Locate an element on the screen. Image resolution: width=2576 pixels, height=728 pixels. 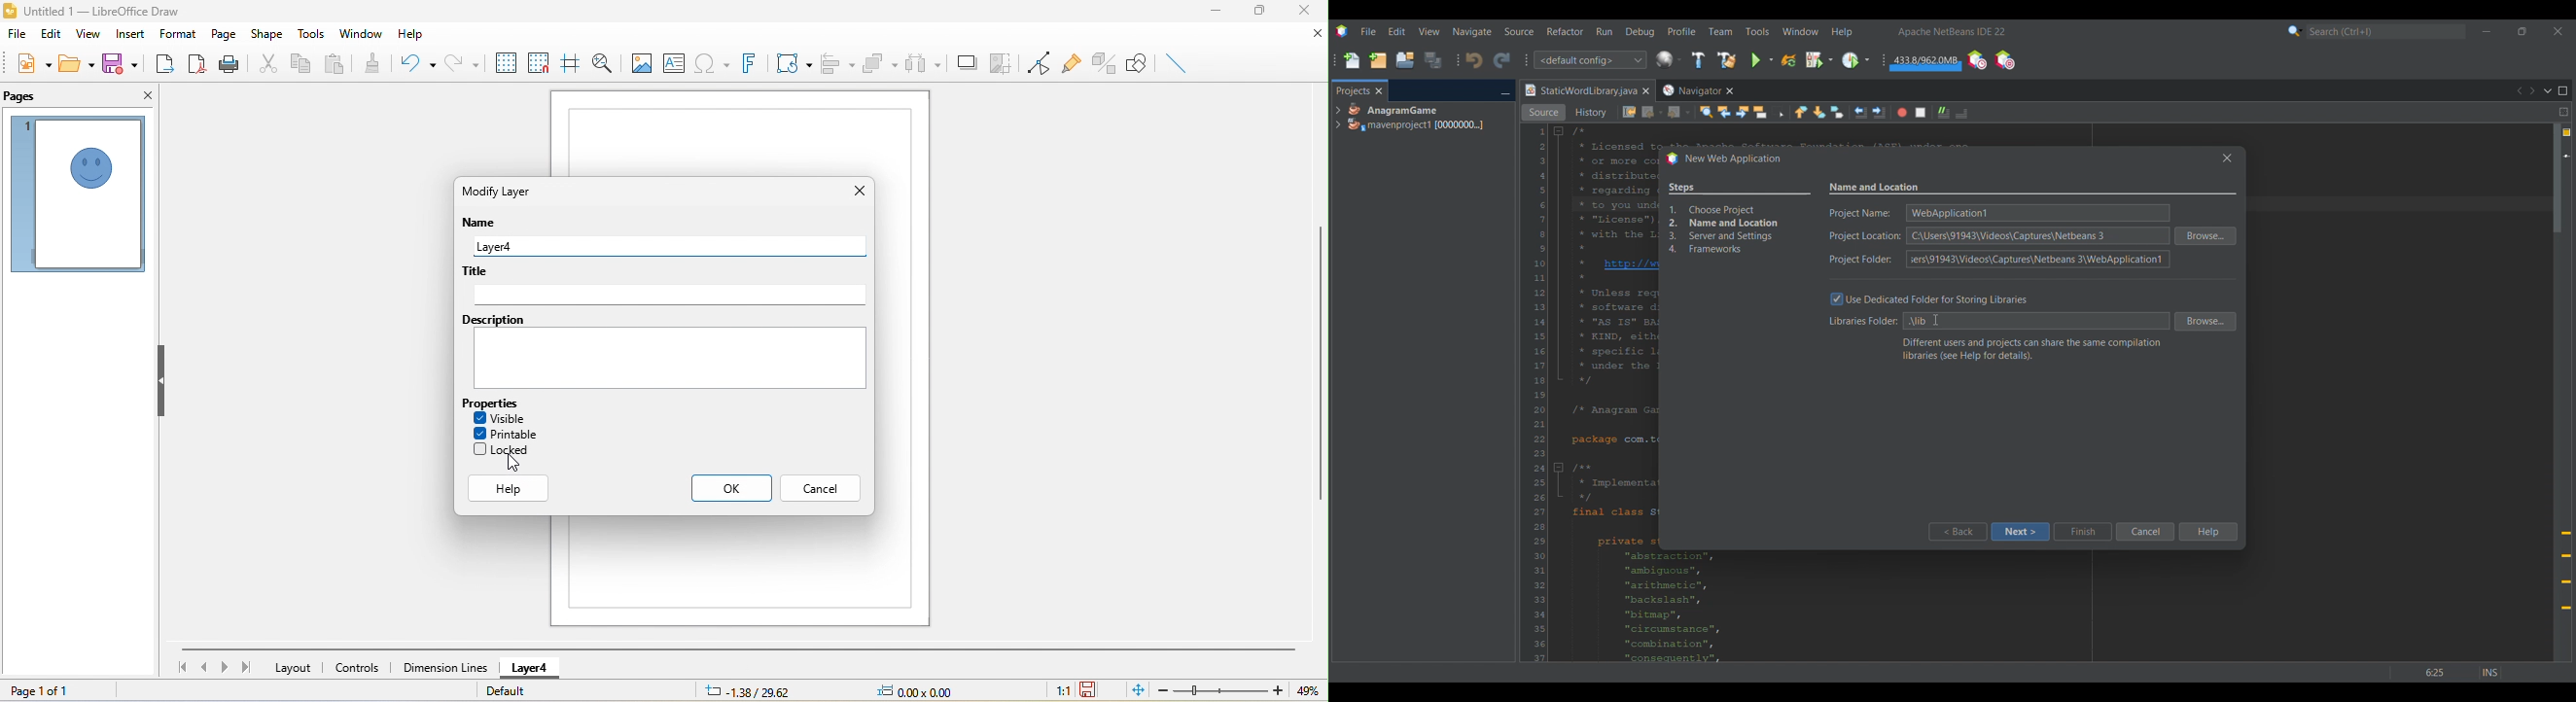
dimension lines is located at coordinates (444, 666).